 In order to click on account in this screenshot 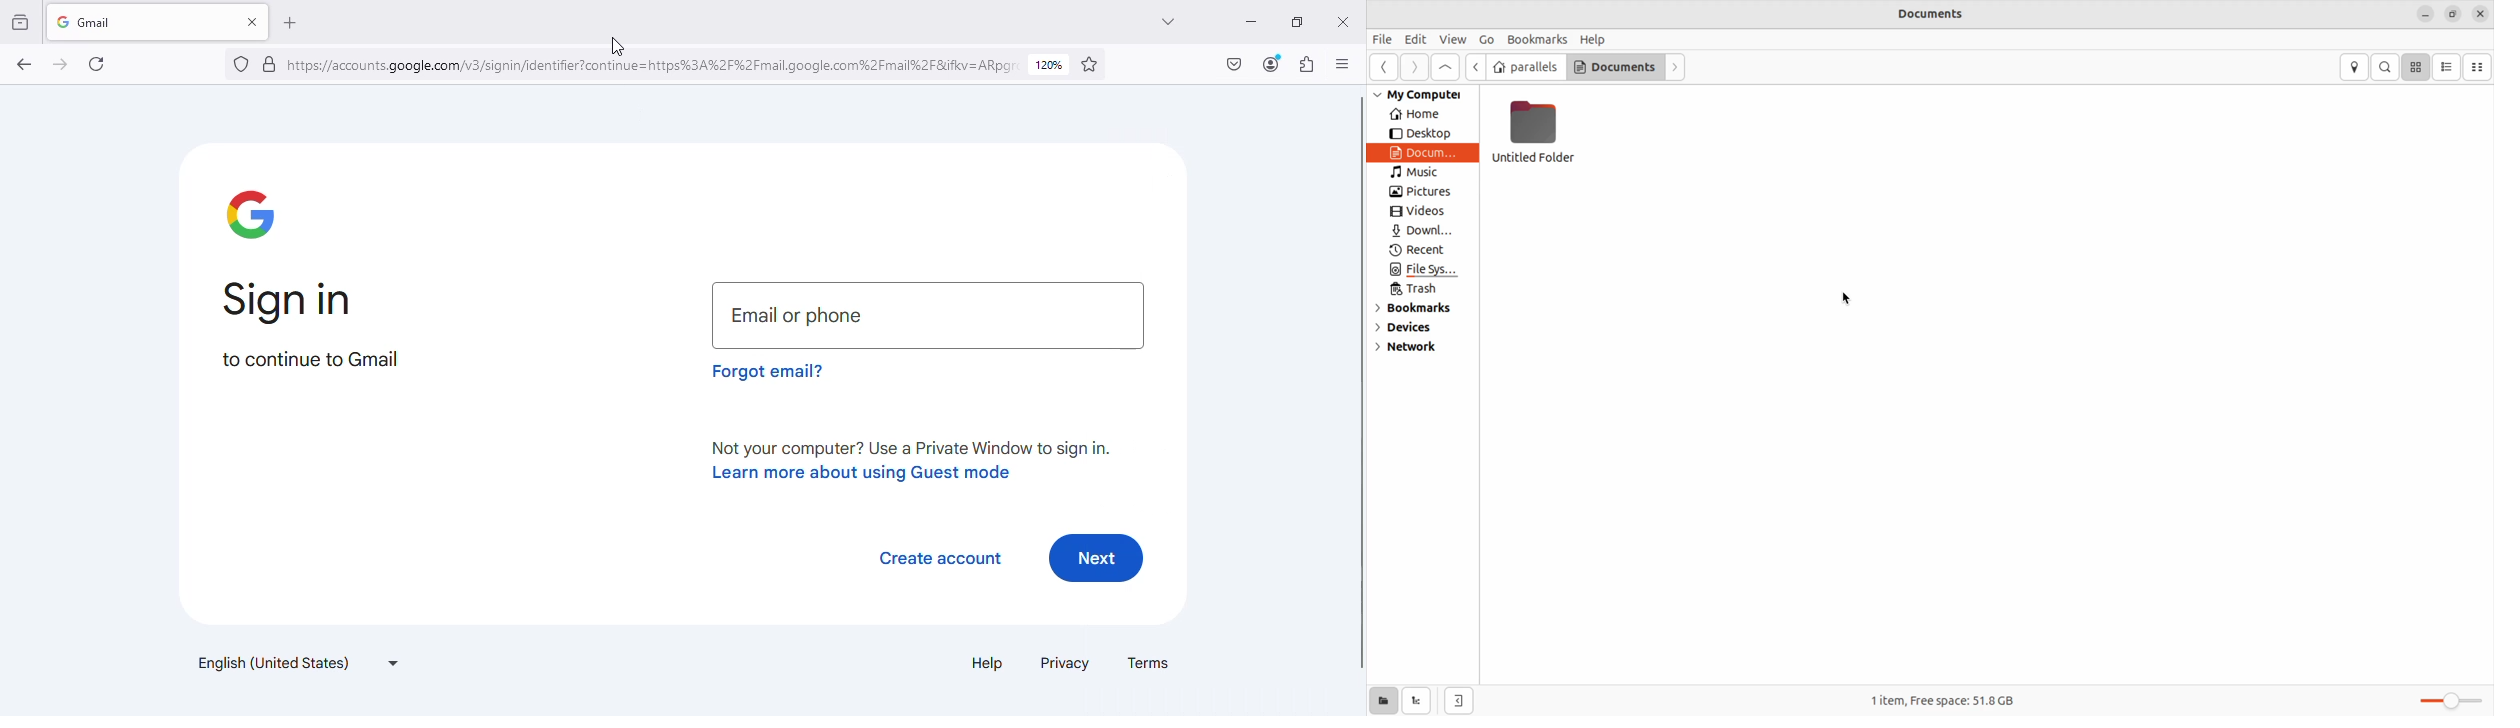, I will do `click(1271, 65)`.